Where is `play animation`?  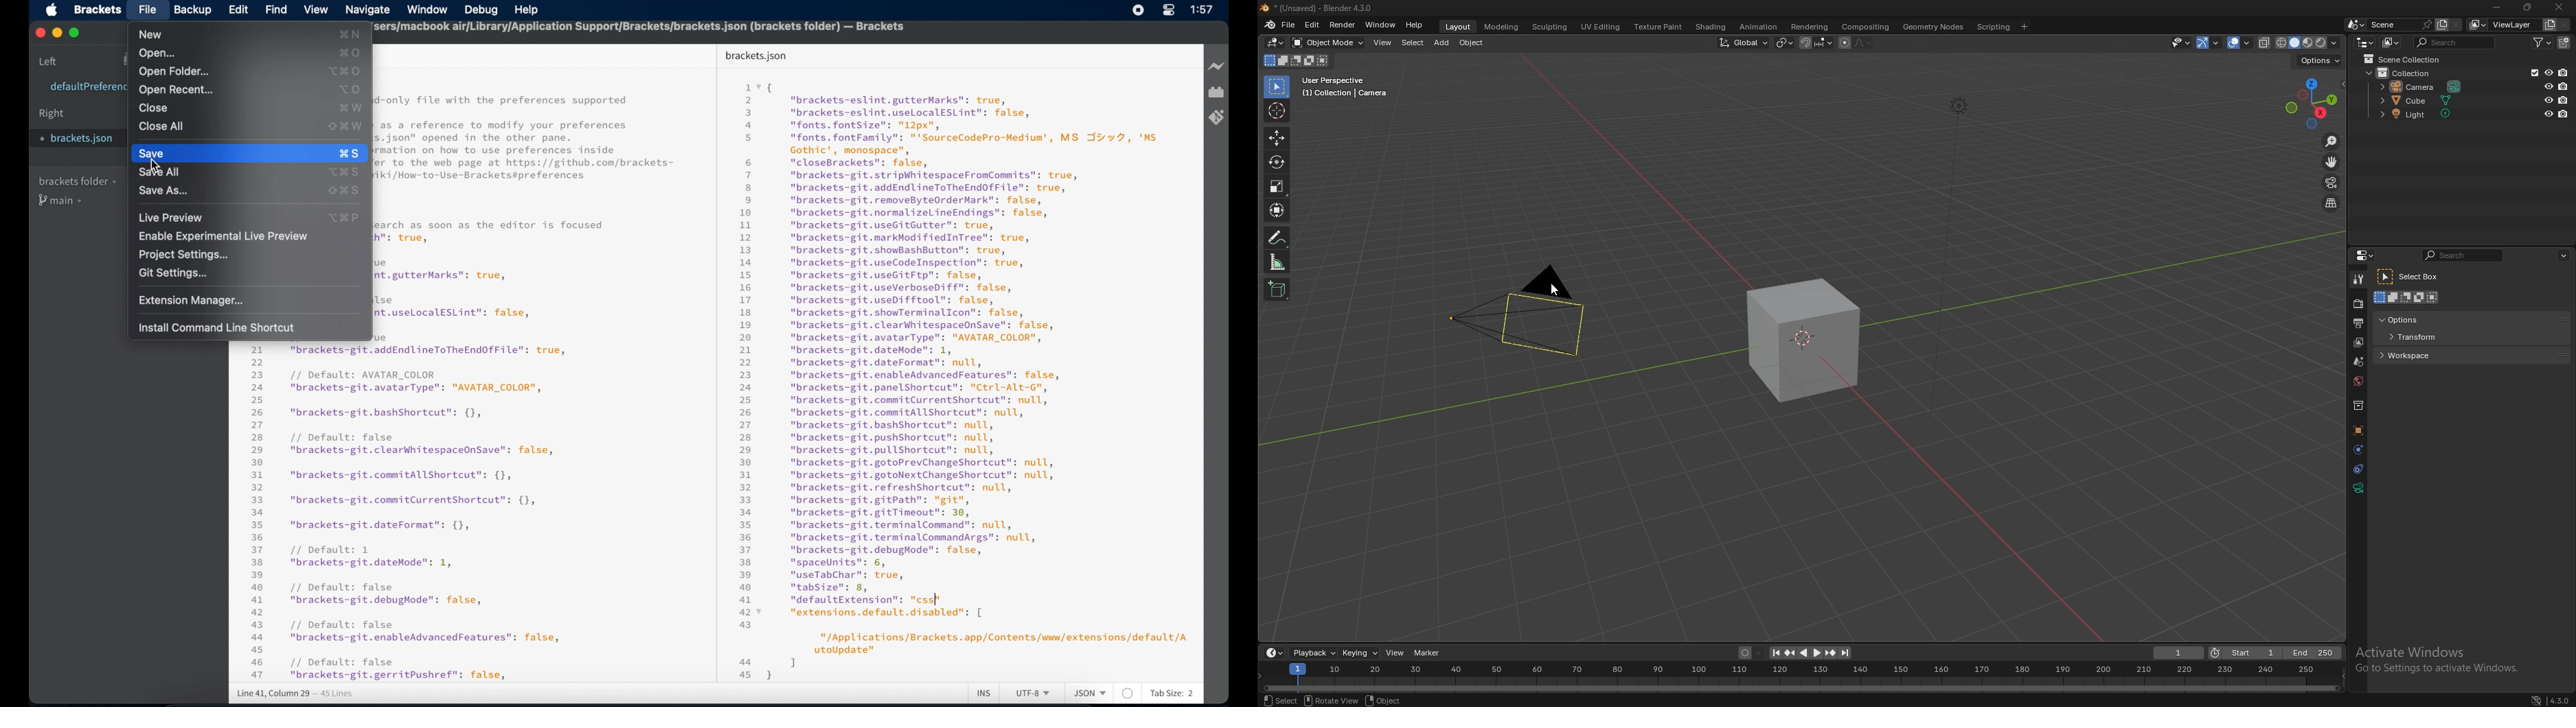 play animation is located at coordinates (1811, 653).